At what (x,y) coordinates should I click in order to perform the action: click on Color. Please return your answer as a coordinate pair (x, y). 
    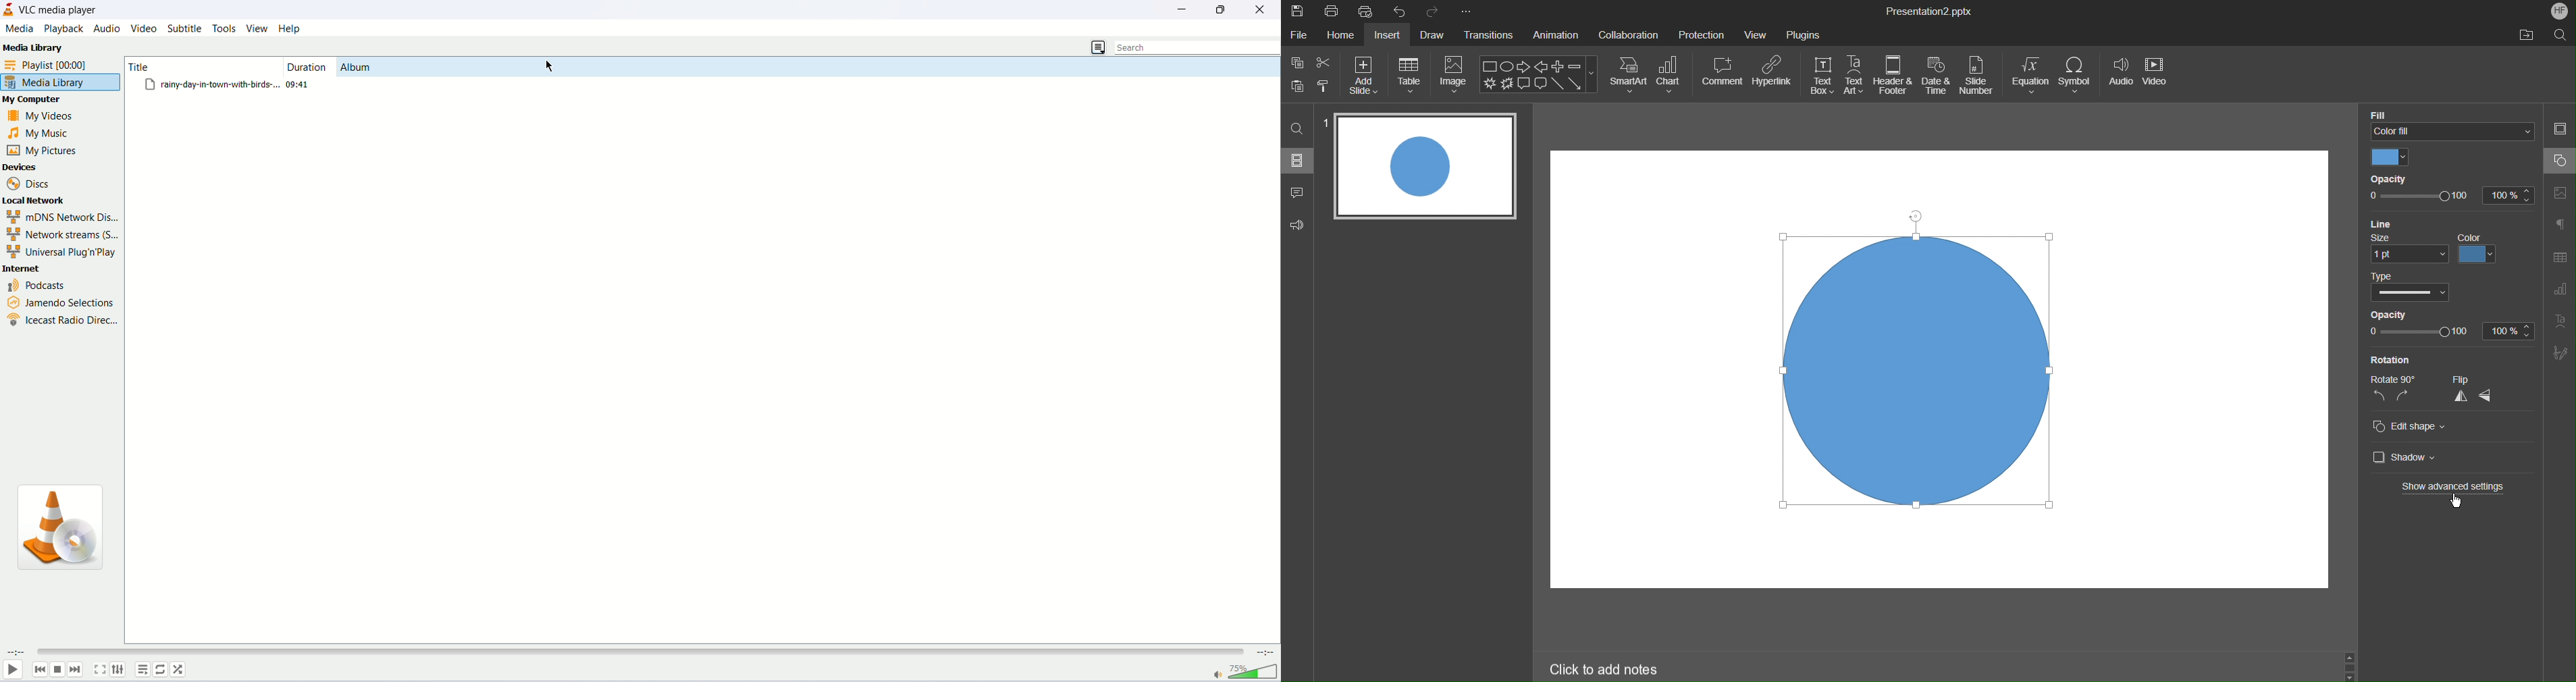
    Looking at the image, I should click on (2389, 158).